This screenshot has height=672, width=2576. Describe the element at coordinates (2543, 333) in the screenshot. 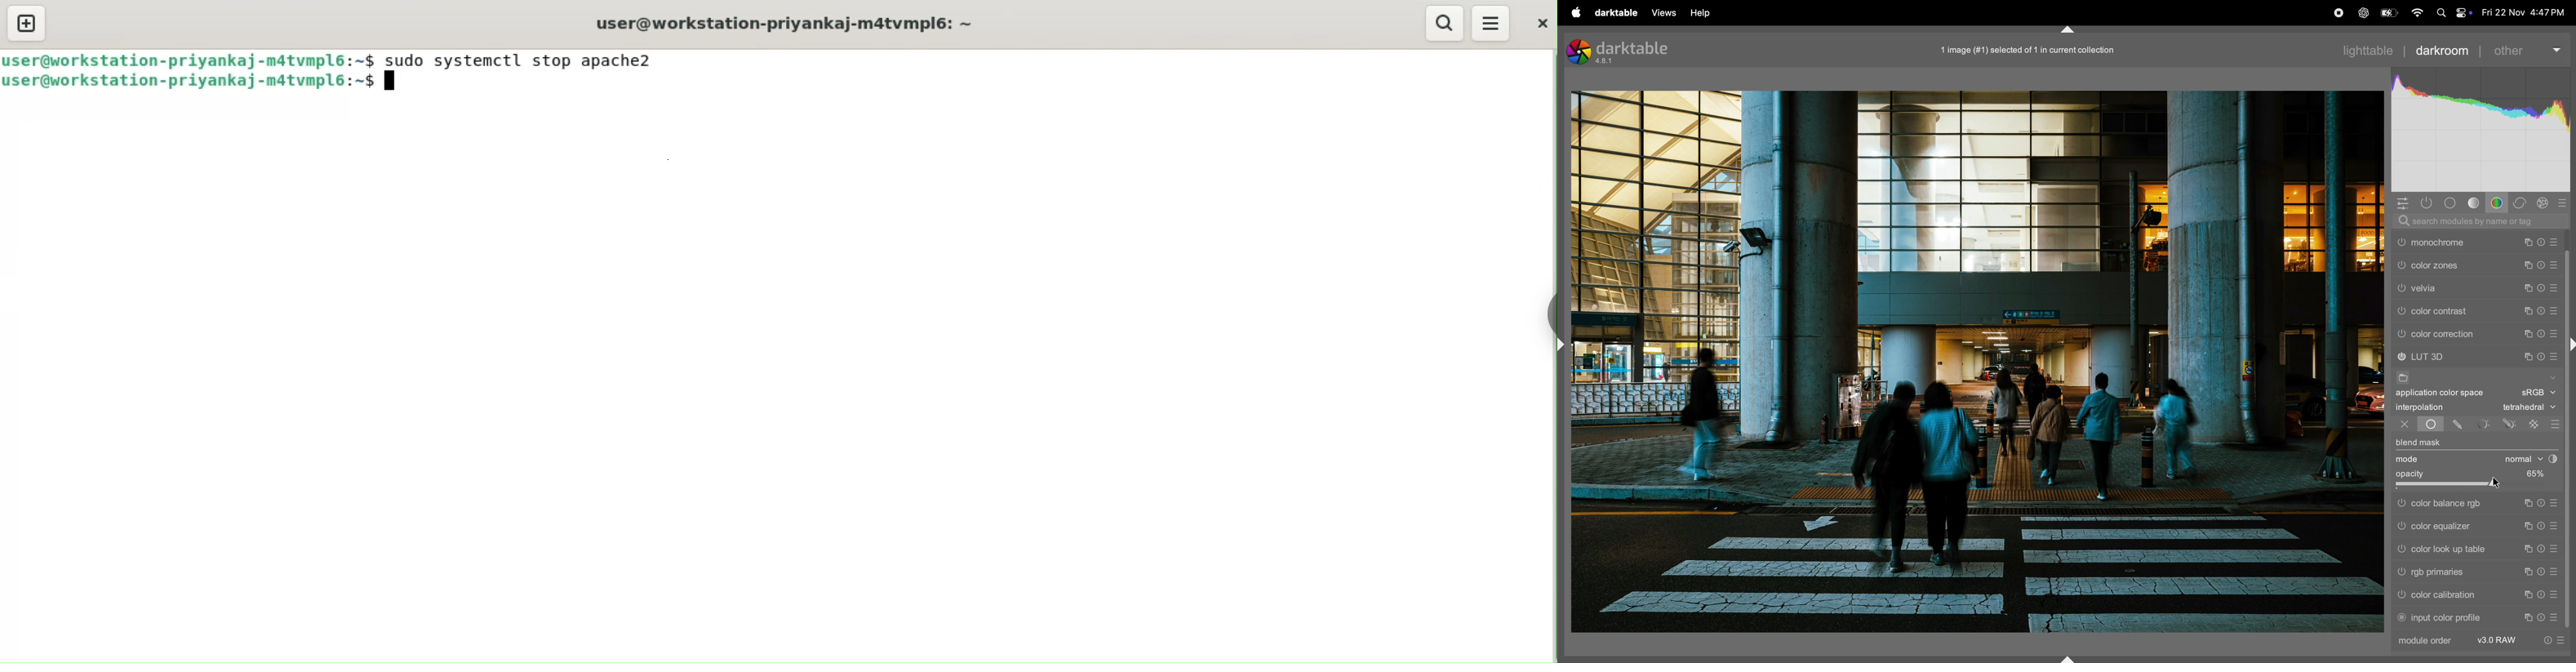

I see `reset` at that location.